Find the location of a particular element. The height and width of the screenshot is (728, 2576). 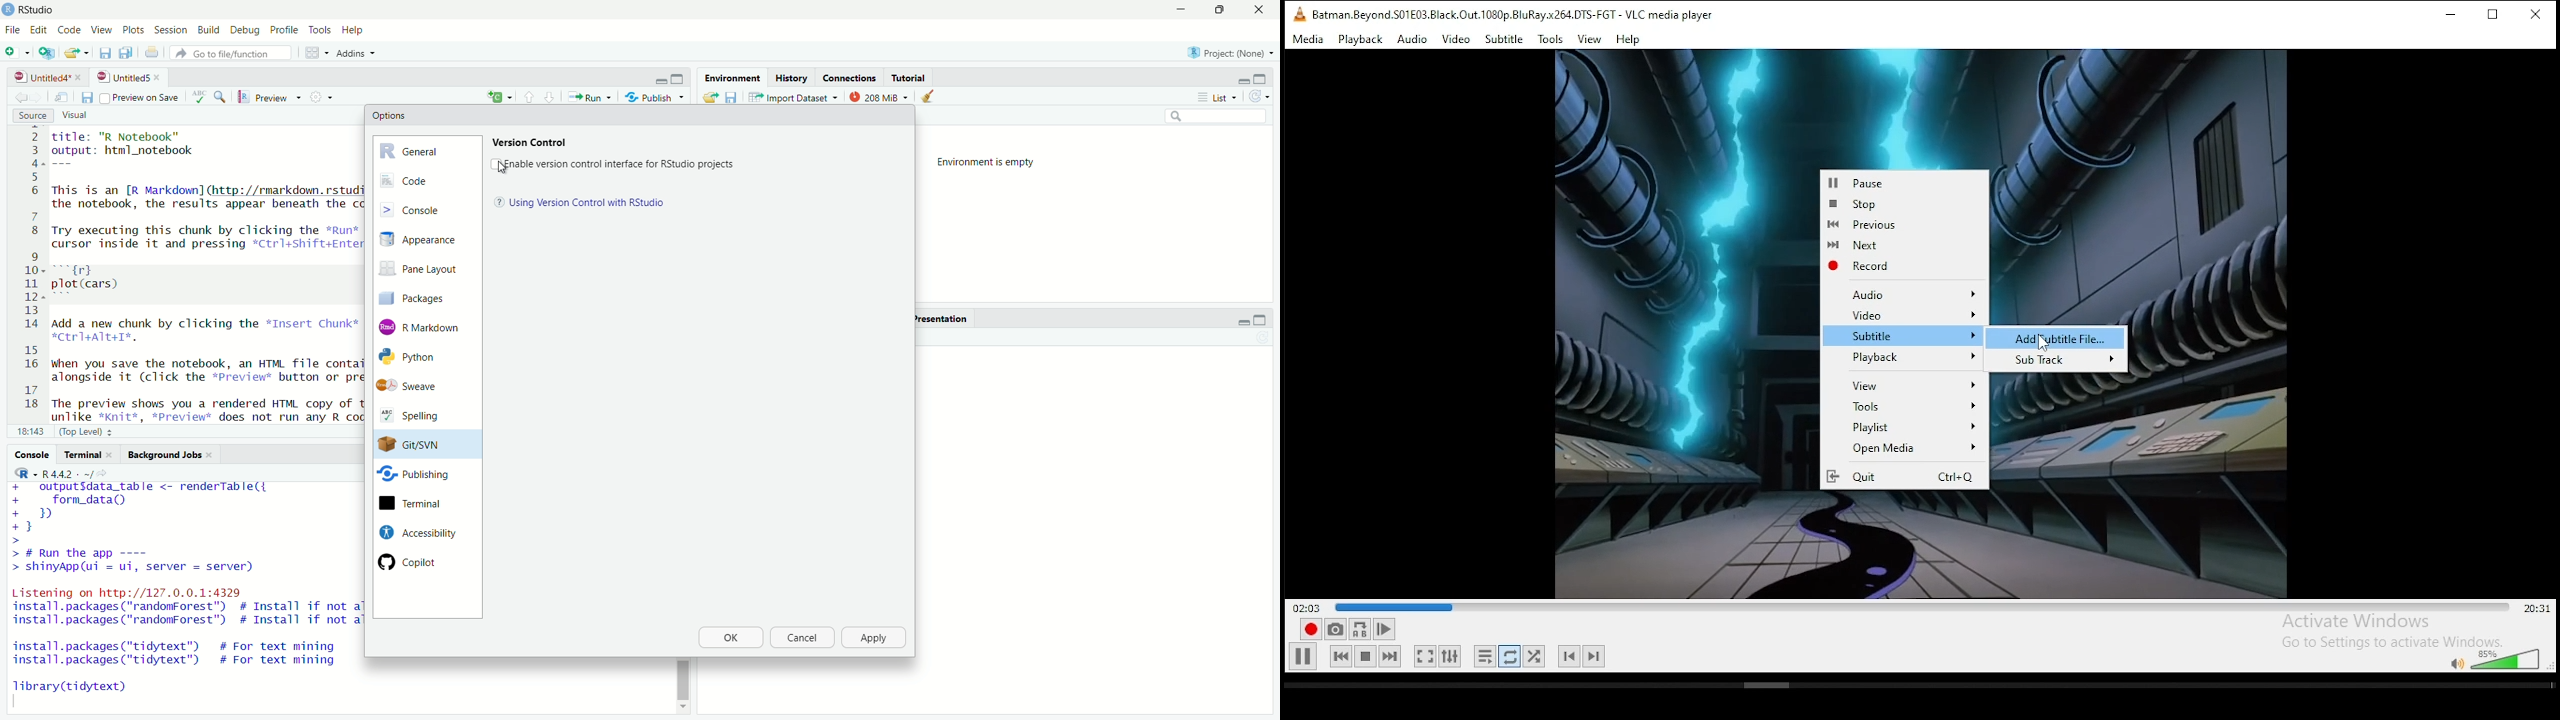

maximise is located at coordinates (1218, 10).